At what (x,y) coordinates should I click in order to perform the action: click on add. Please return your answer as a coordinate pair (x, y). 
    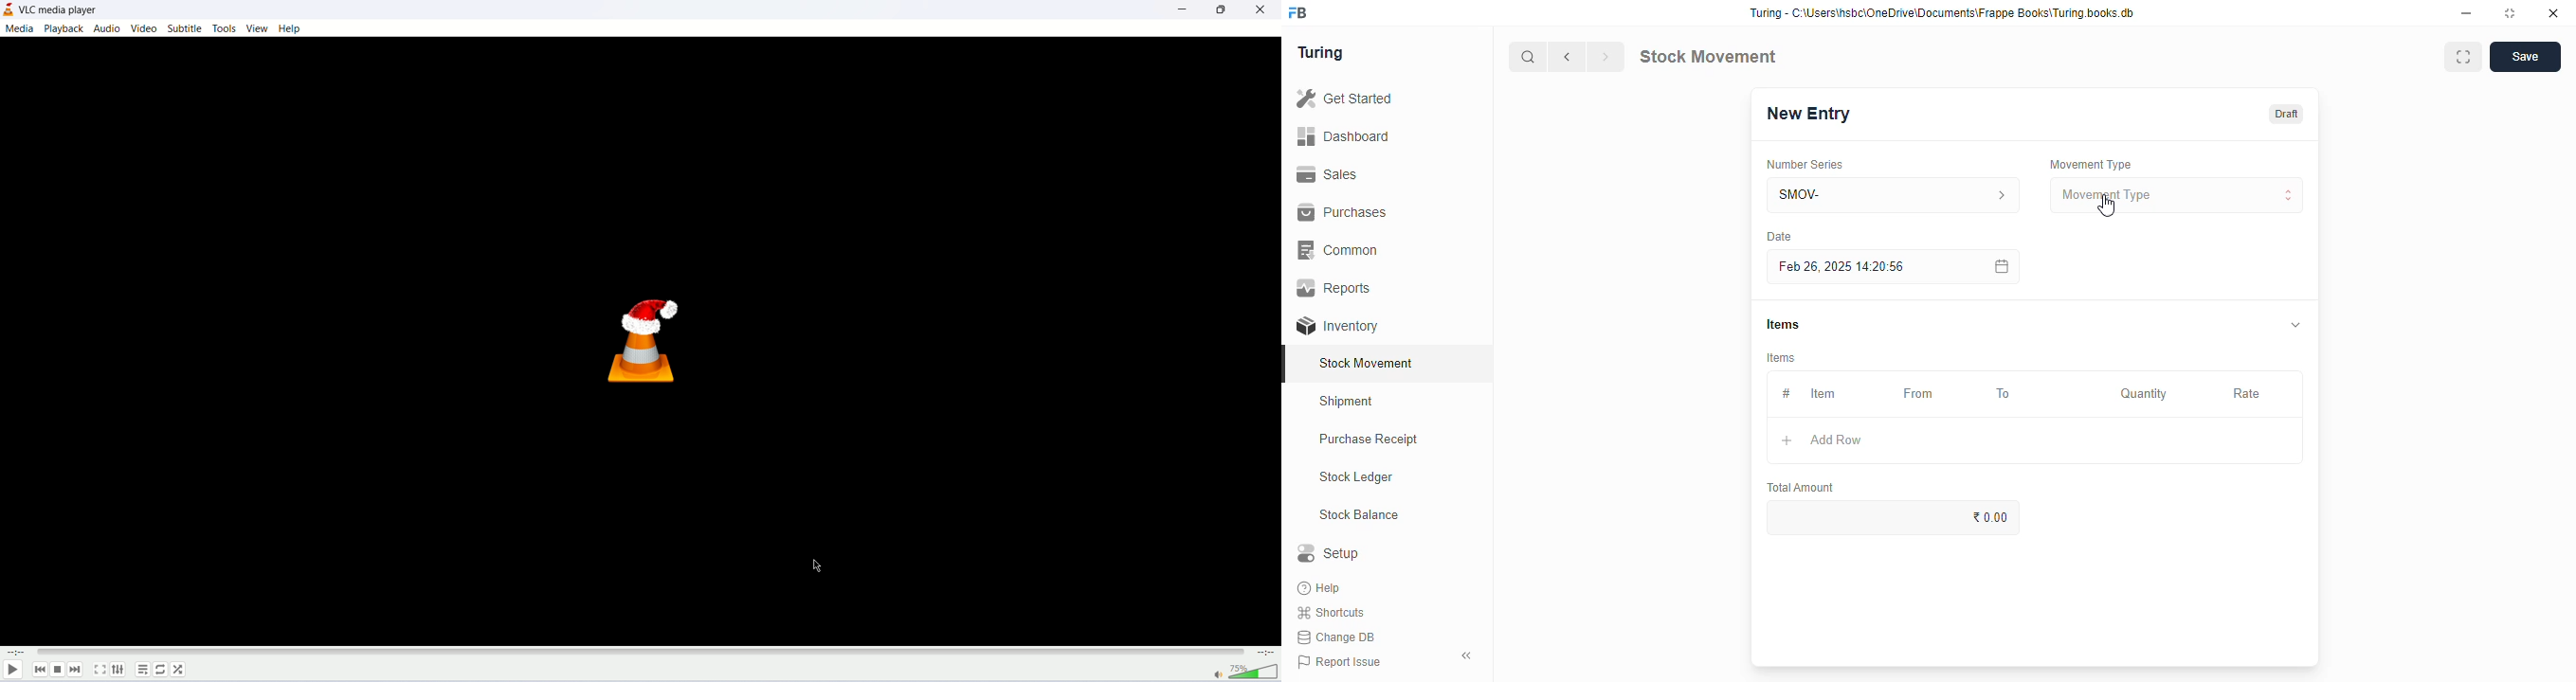
    Looking at the image, I should click on (1787, 440).